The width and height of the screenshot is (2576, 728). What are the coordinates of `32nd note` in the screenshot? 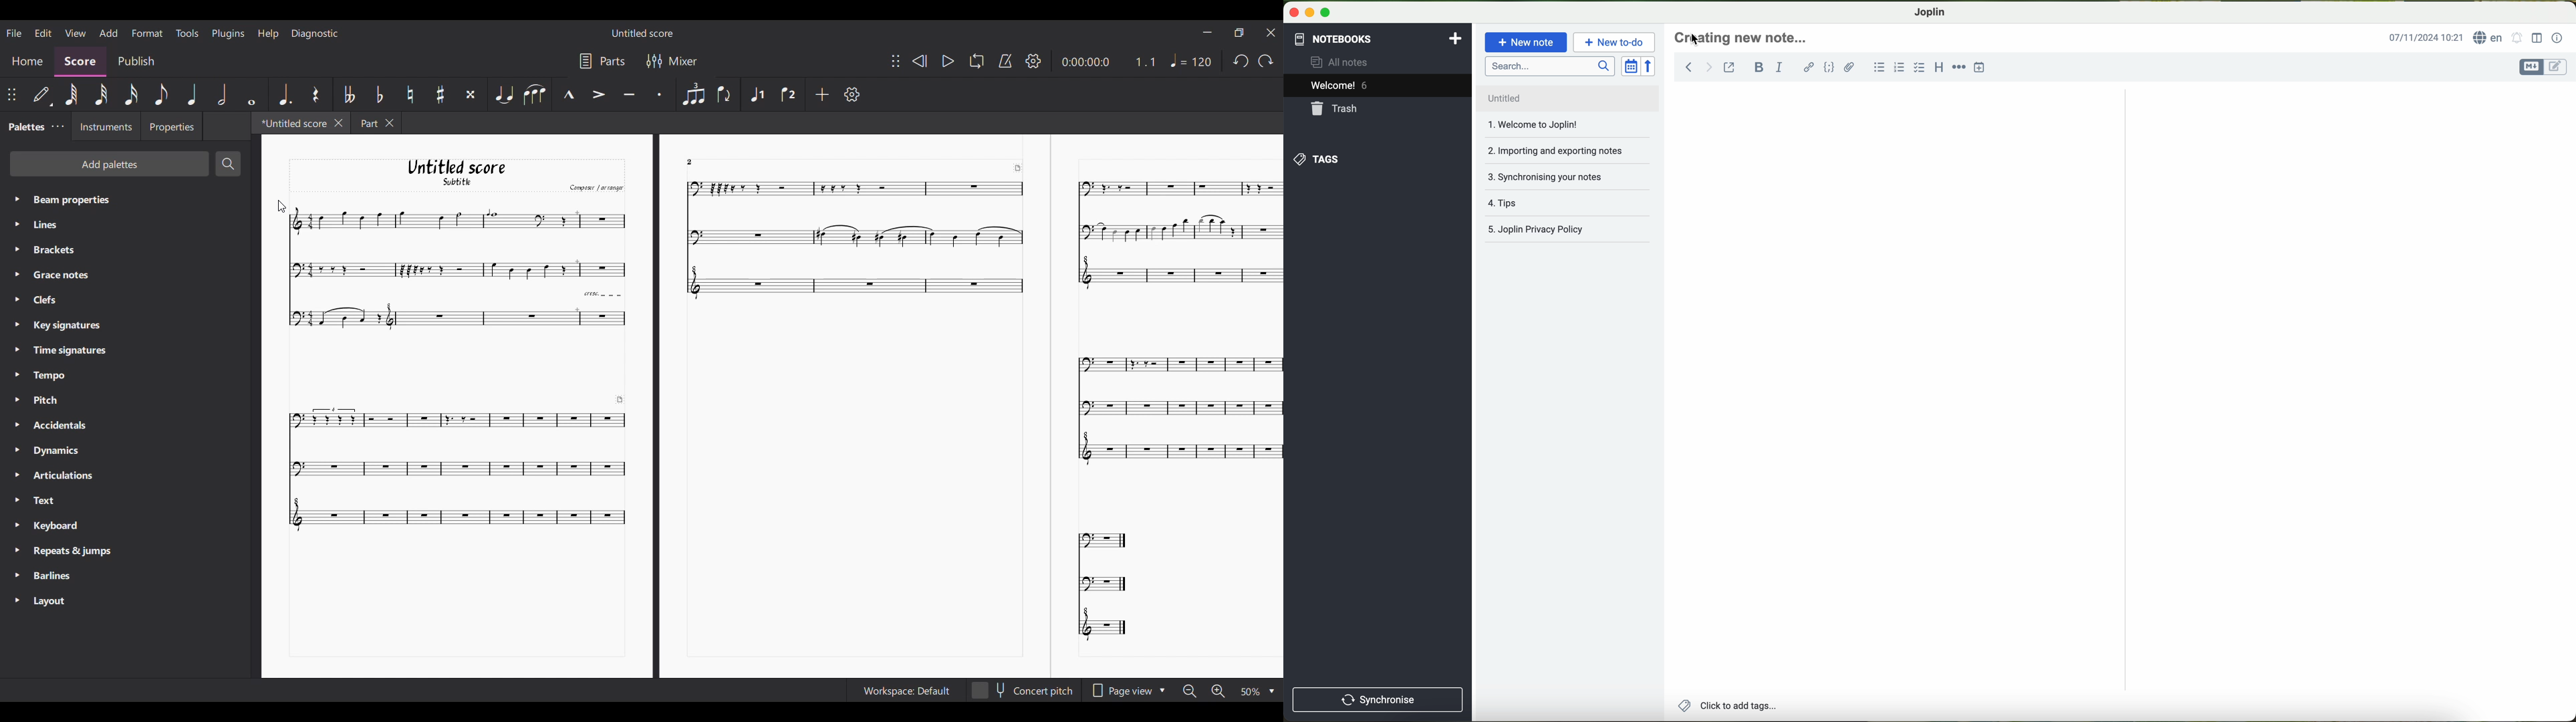 It's located at (102, 94).